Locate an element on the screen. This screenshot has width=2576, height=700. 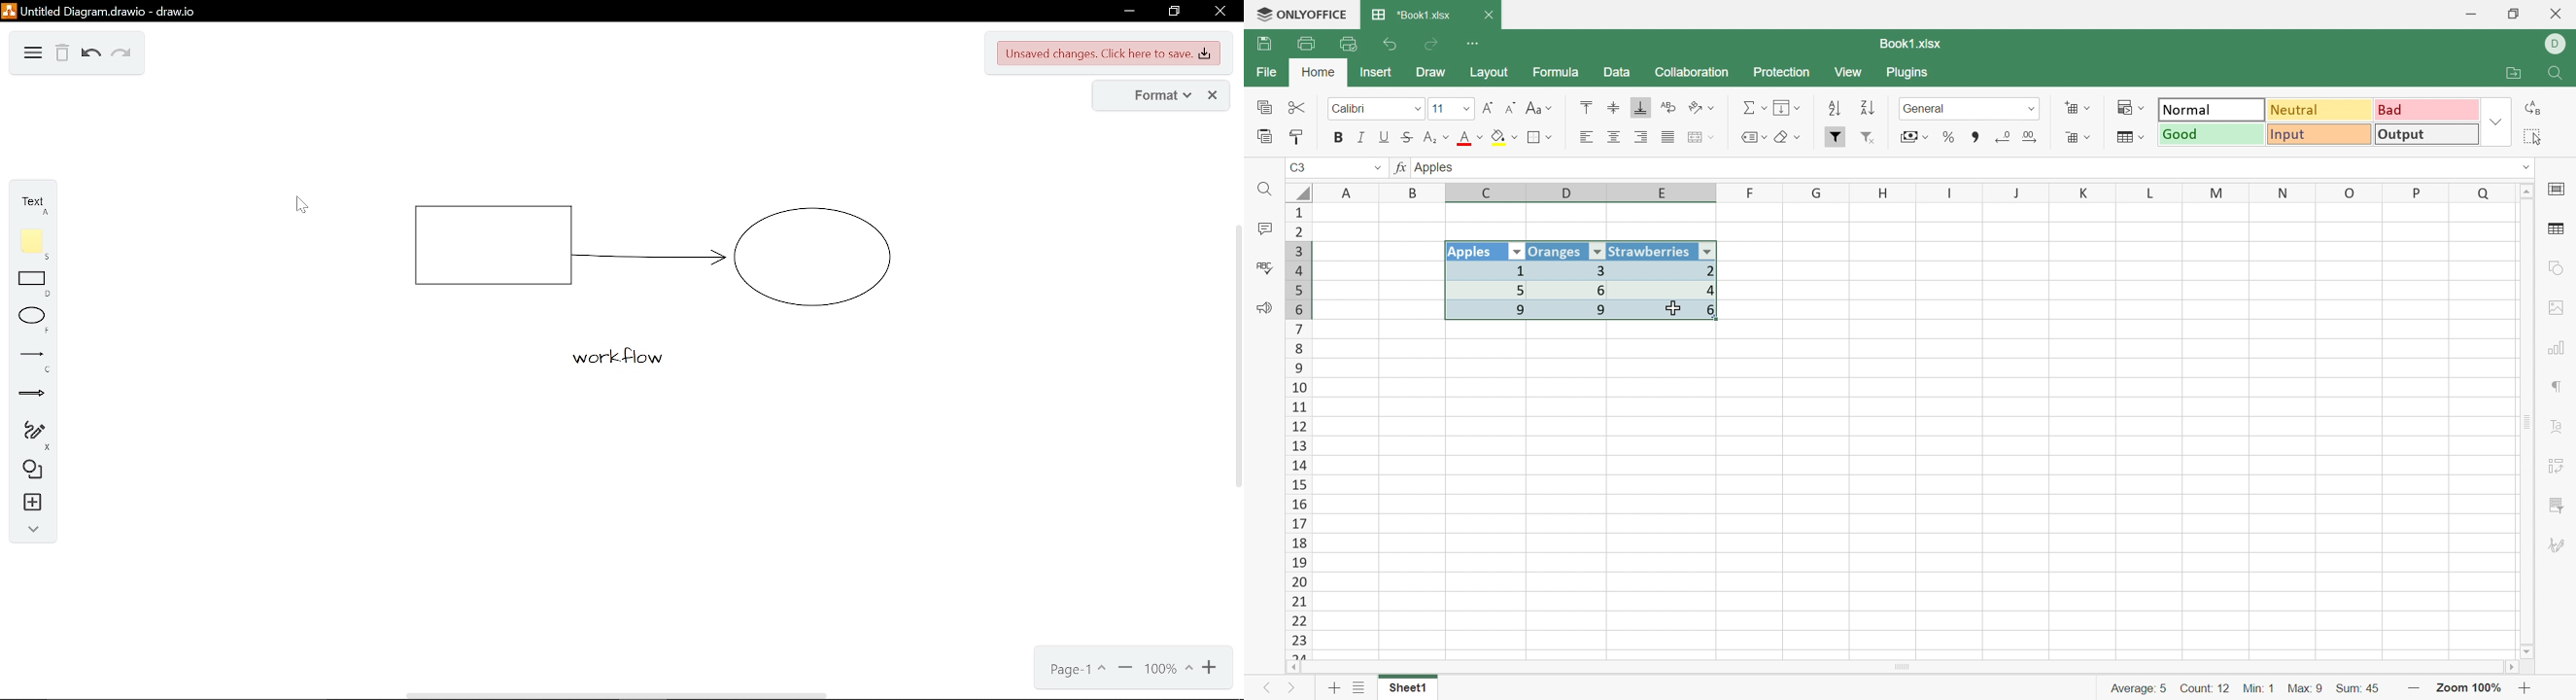
diagram is located at coordinates (32, 55).